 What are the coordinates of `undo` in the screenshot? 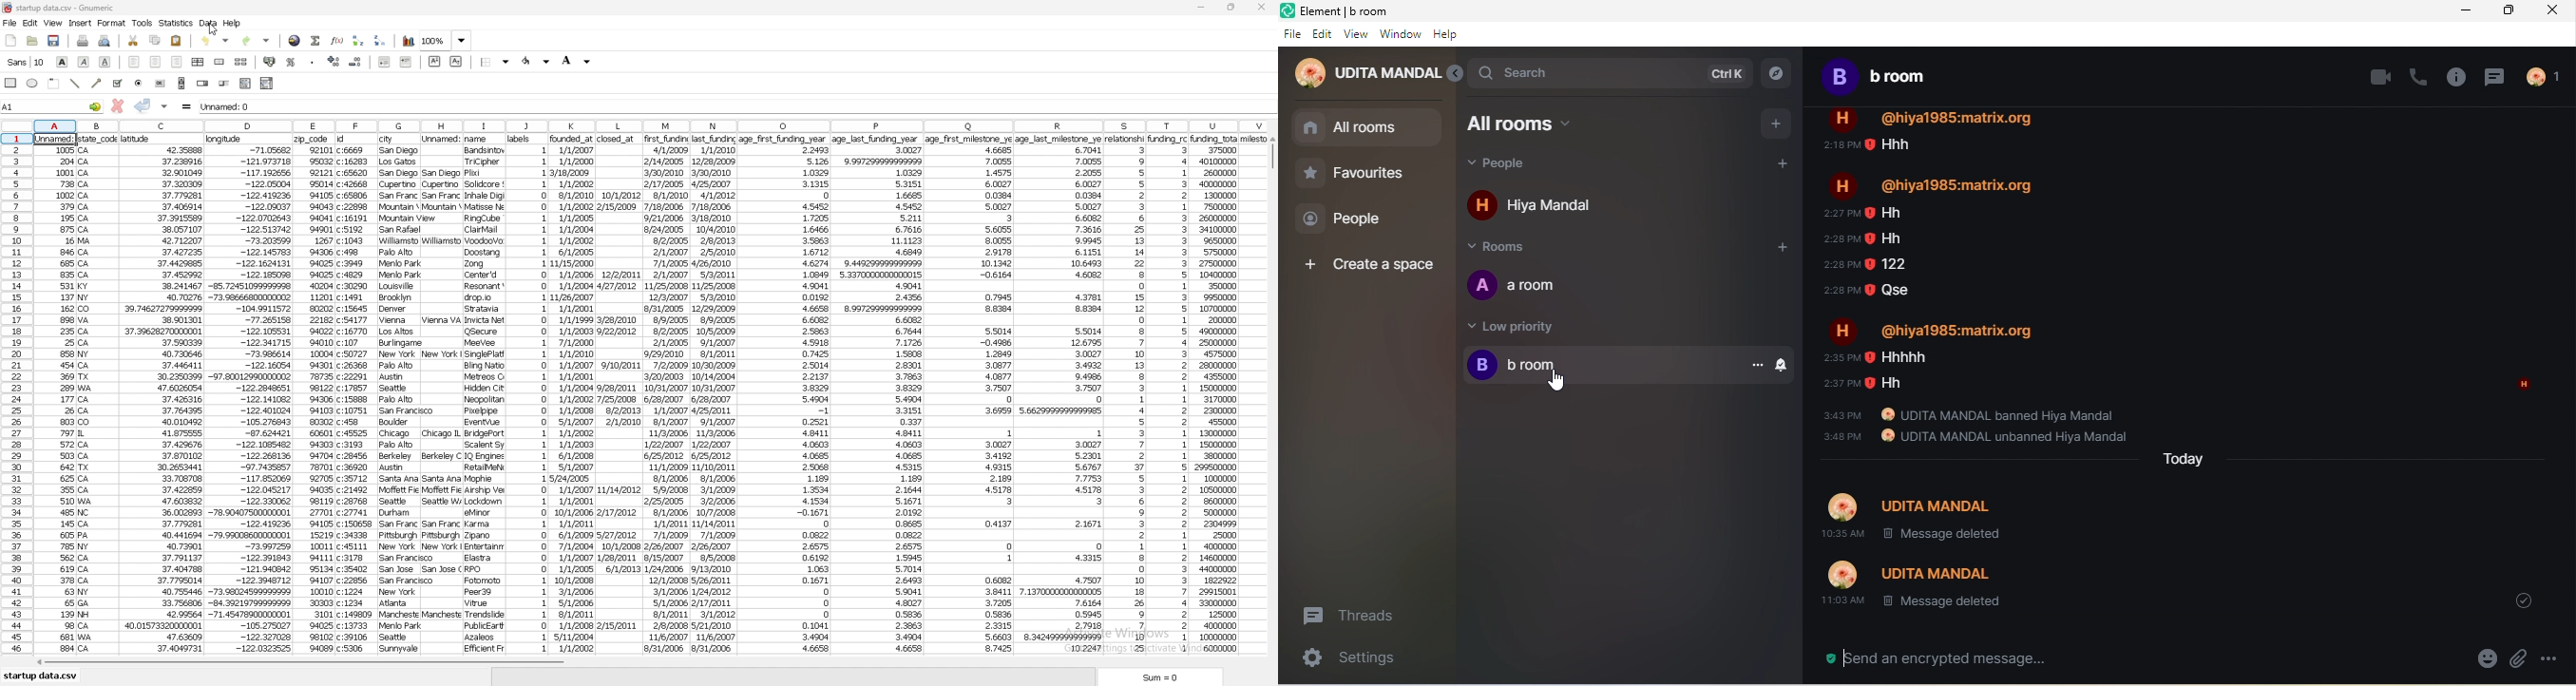 It's located at (218, 39).